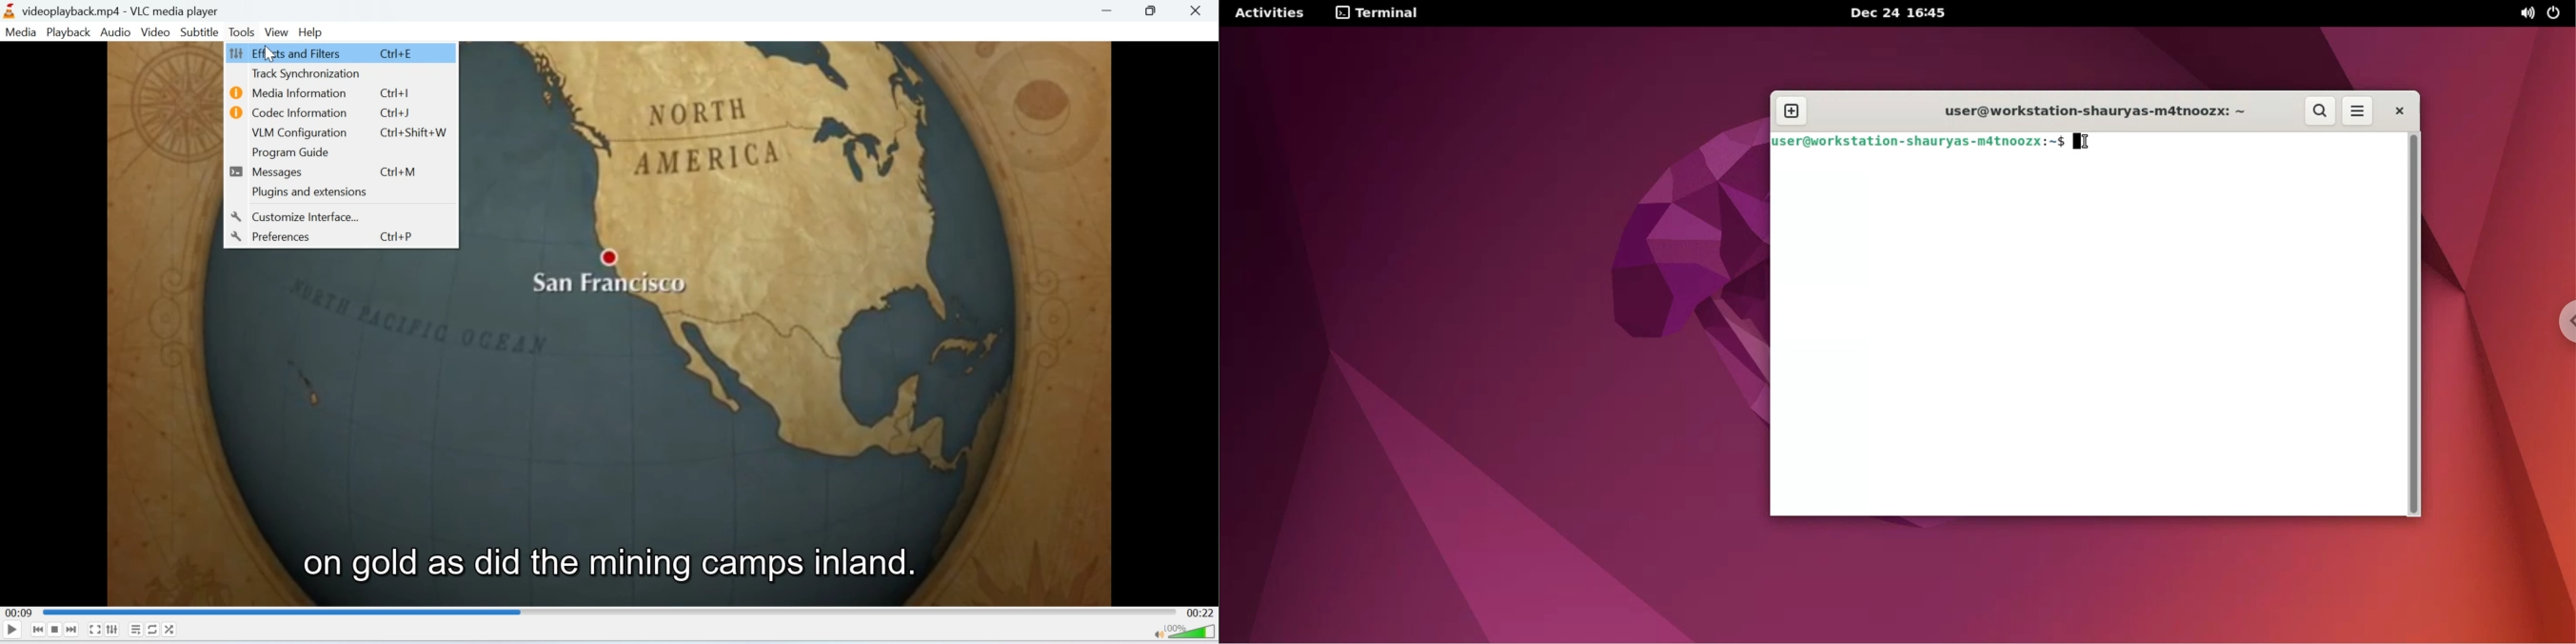 The width and height of the screenshot is (2576, 644). What do you see at coordinates (12, 629) in the screenshot?
I see `Play/Pause` at bounding box center [12, 629].